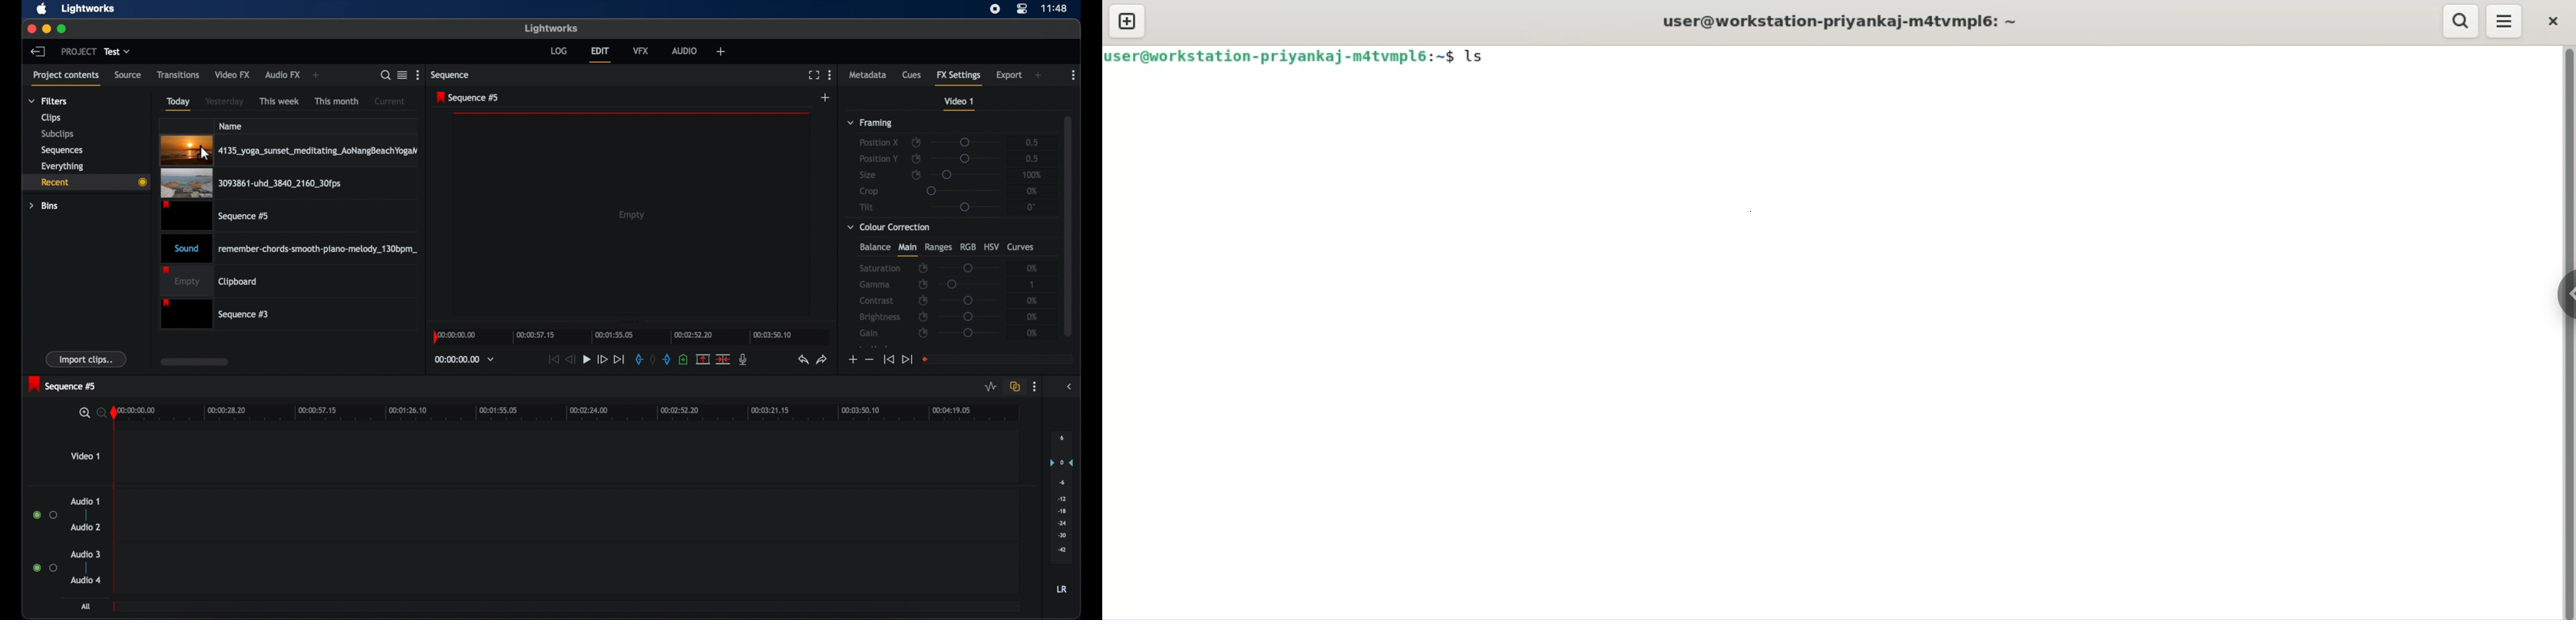 The height and width of the screenshot is (644, 2576). Describe the element at coordinates (280, 100) in the screenshot. I see `this week` at that location.